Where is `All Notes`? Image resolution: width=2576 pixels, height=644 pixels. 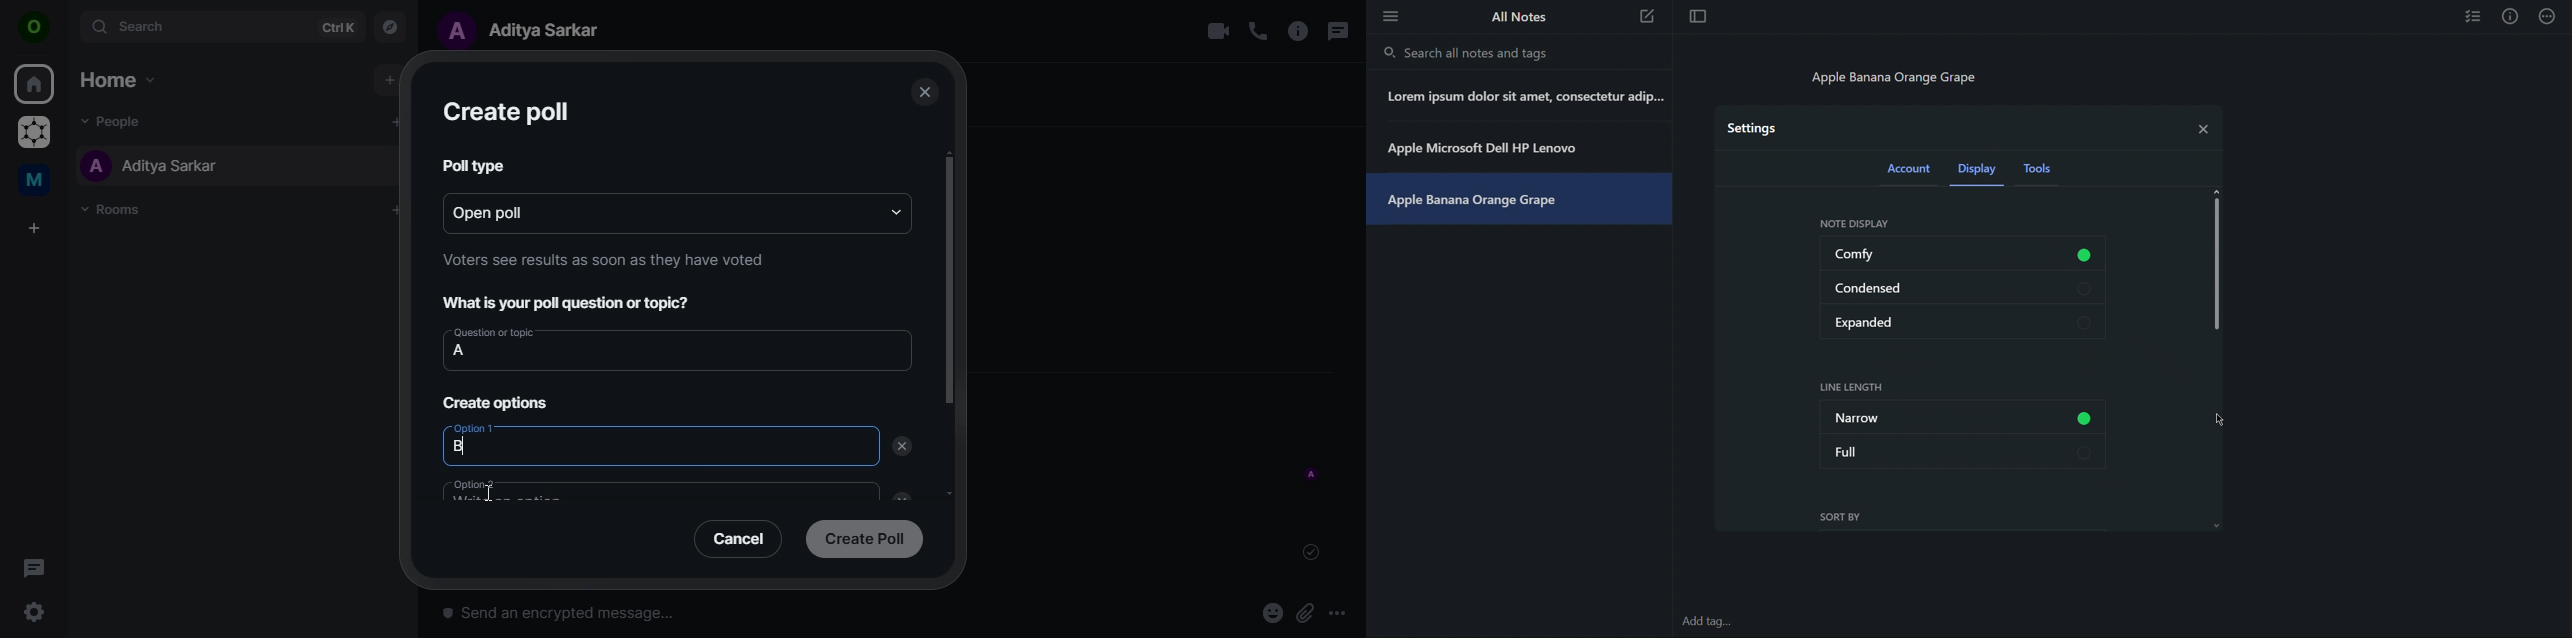
All Notes is located at coordinates (1517, 17).